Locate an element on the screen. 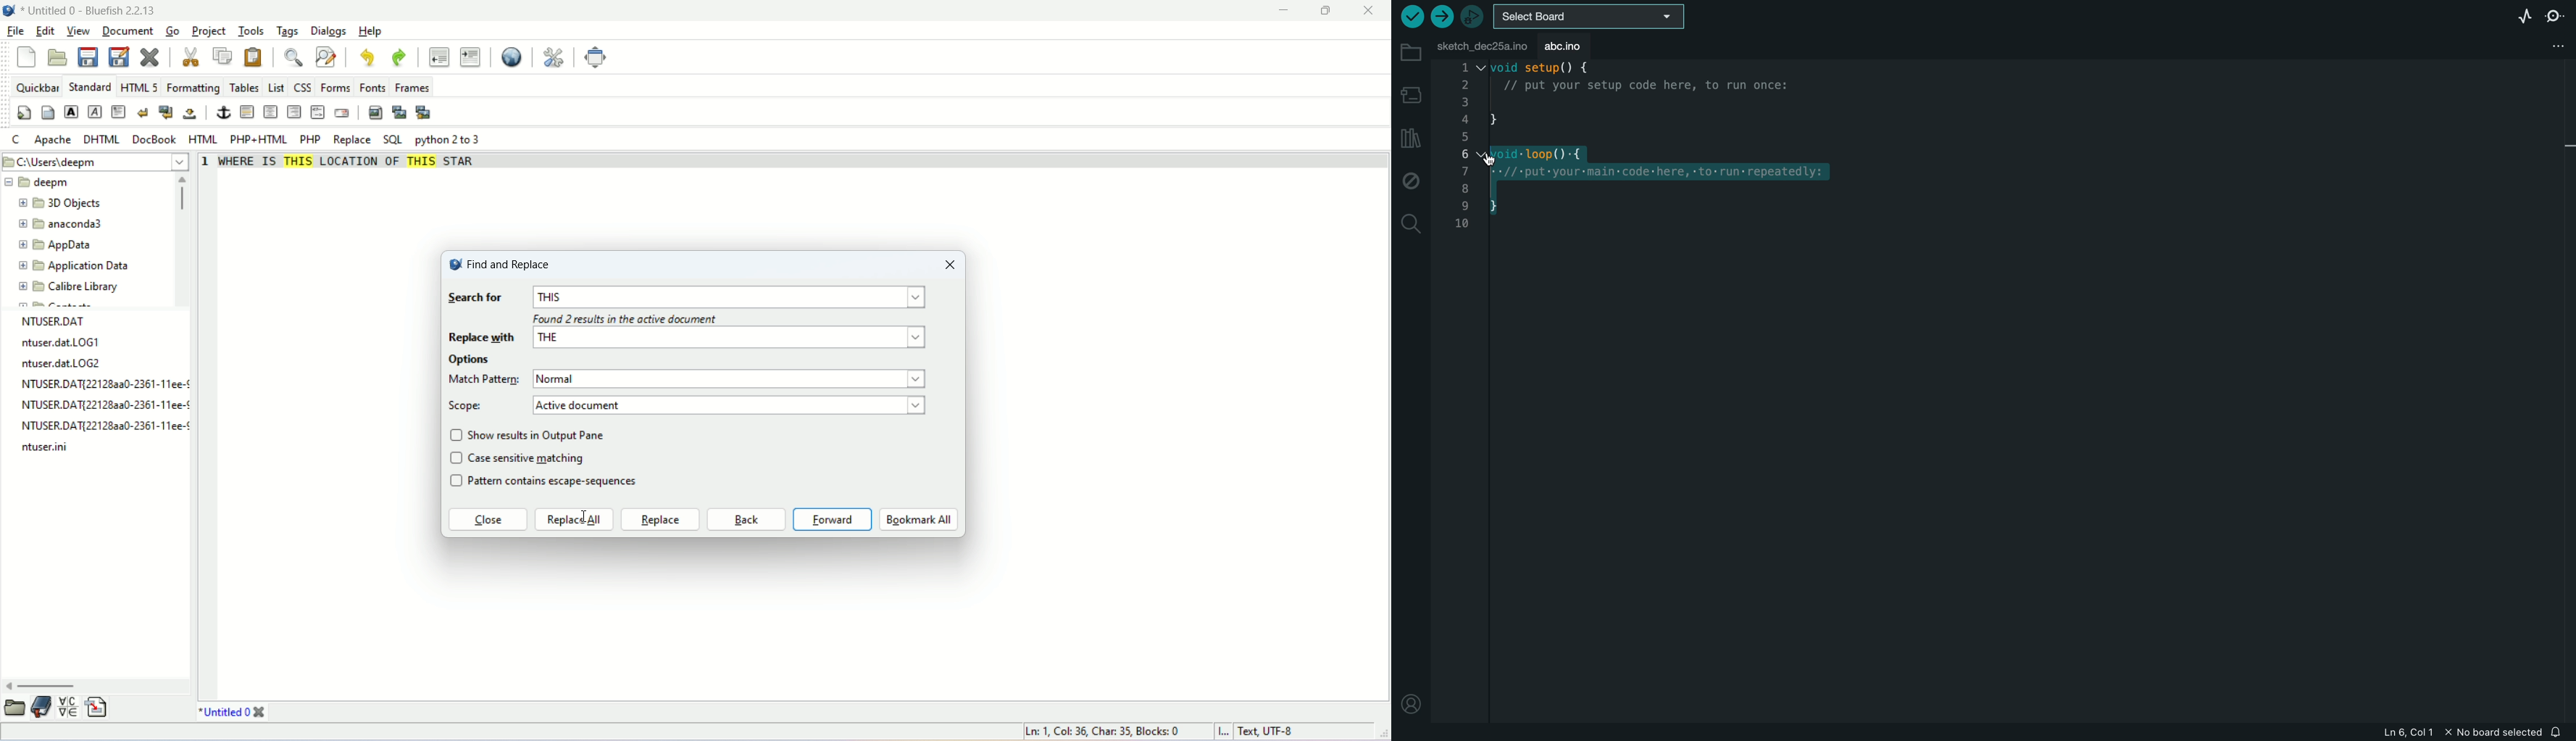  NTUSER.DAT is located at coordinates (56, 320).